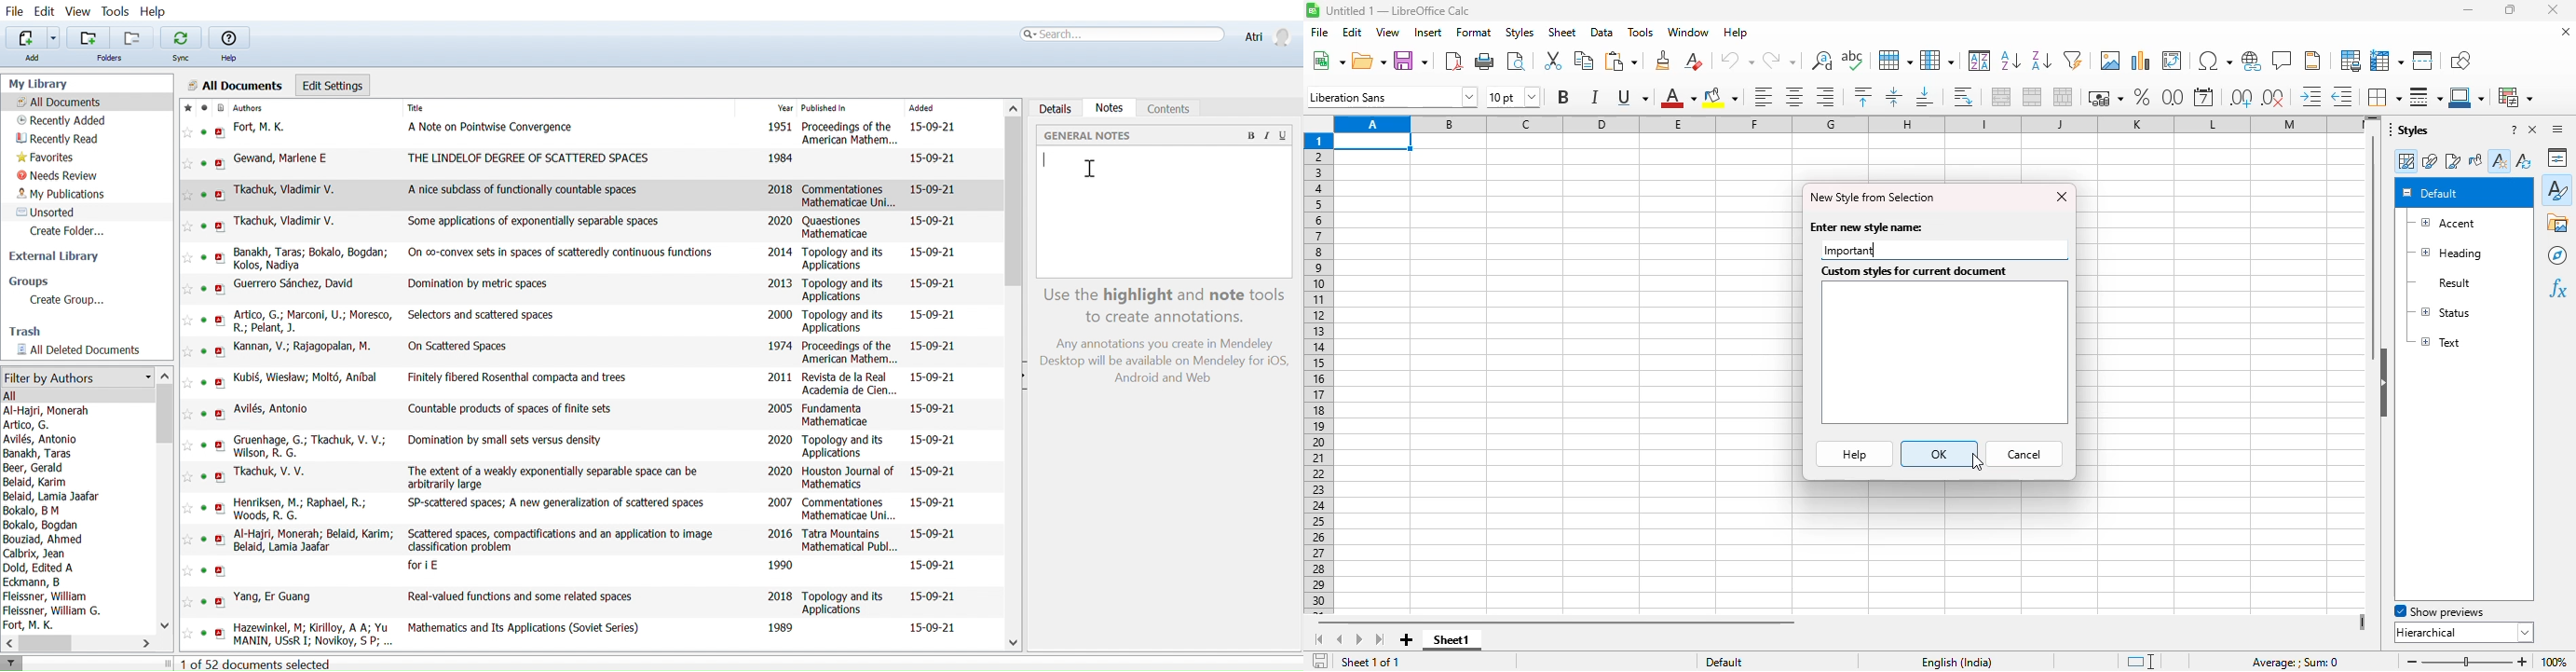 This screenshot has height=672, width=2576. I want to click on properties, so click(2558, 157).